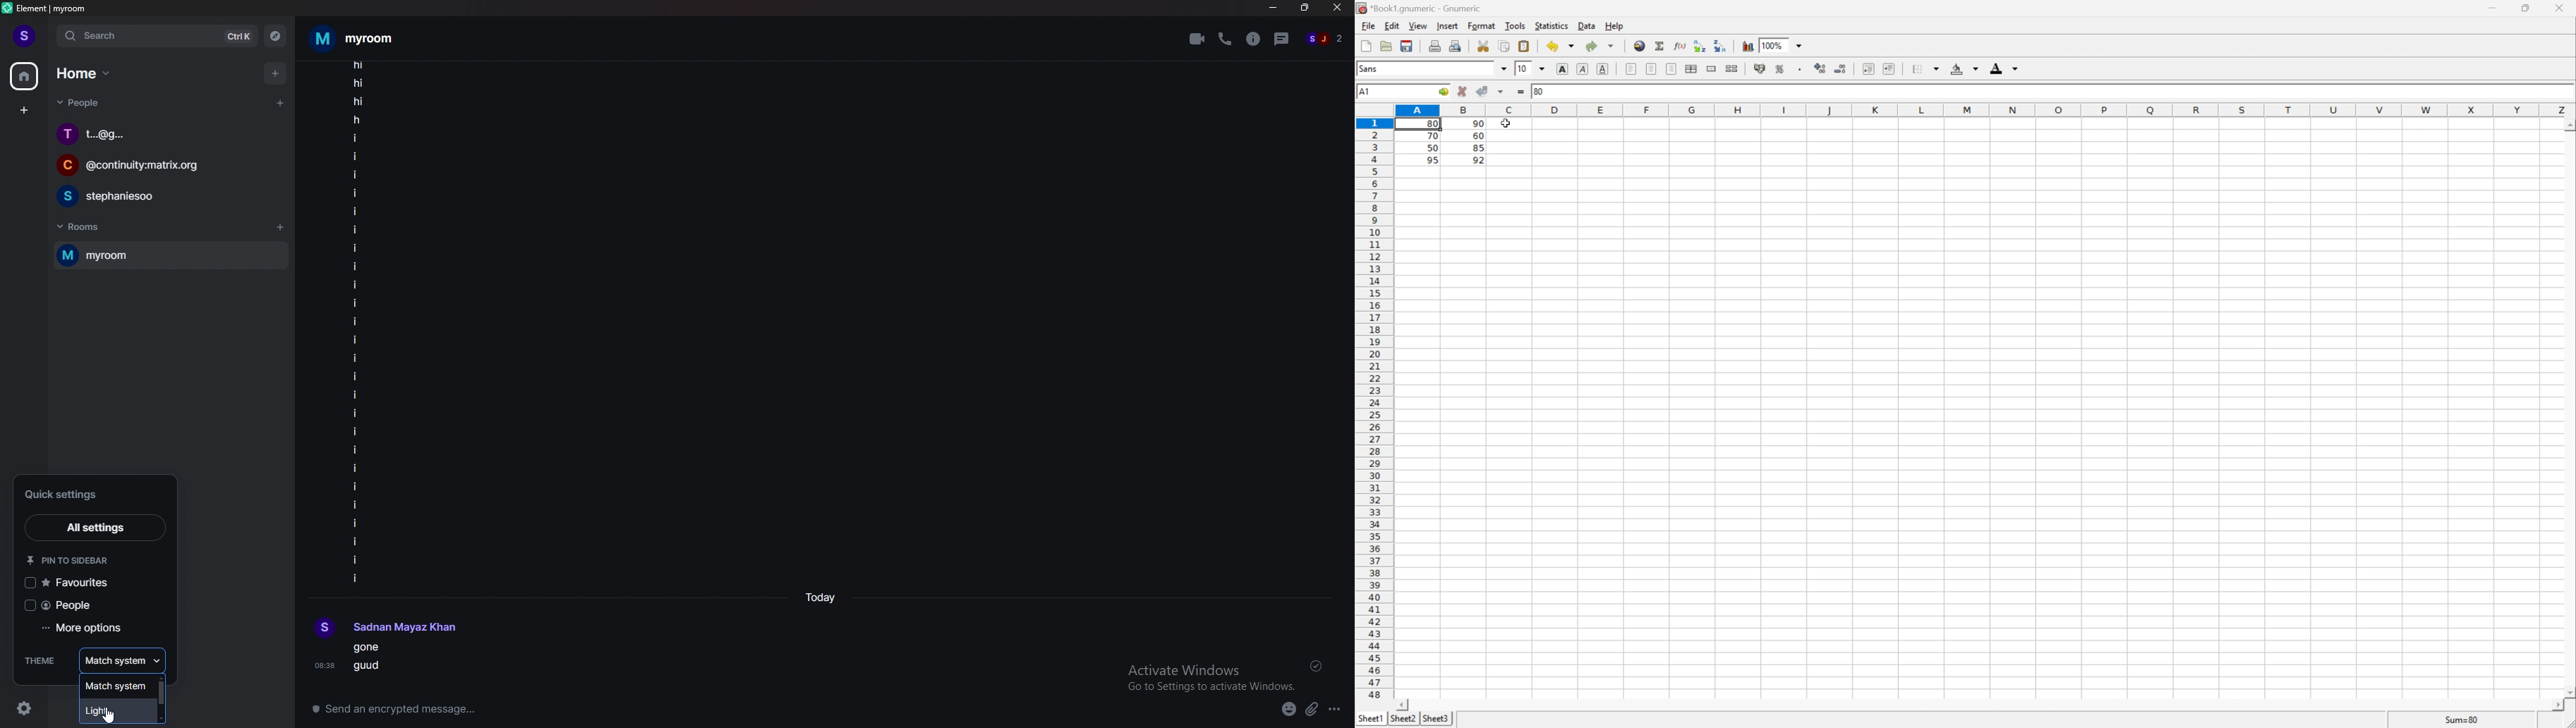 This screenshot has width=2576, height=728. I want to click on Sheet3, so click(1436, 718).